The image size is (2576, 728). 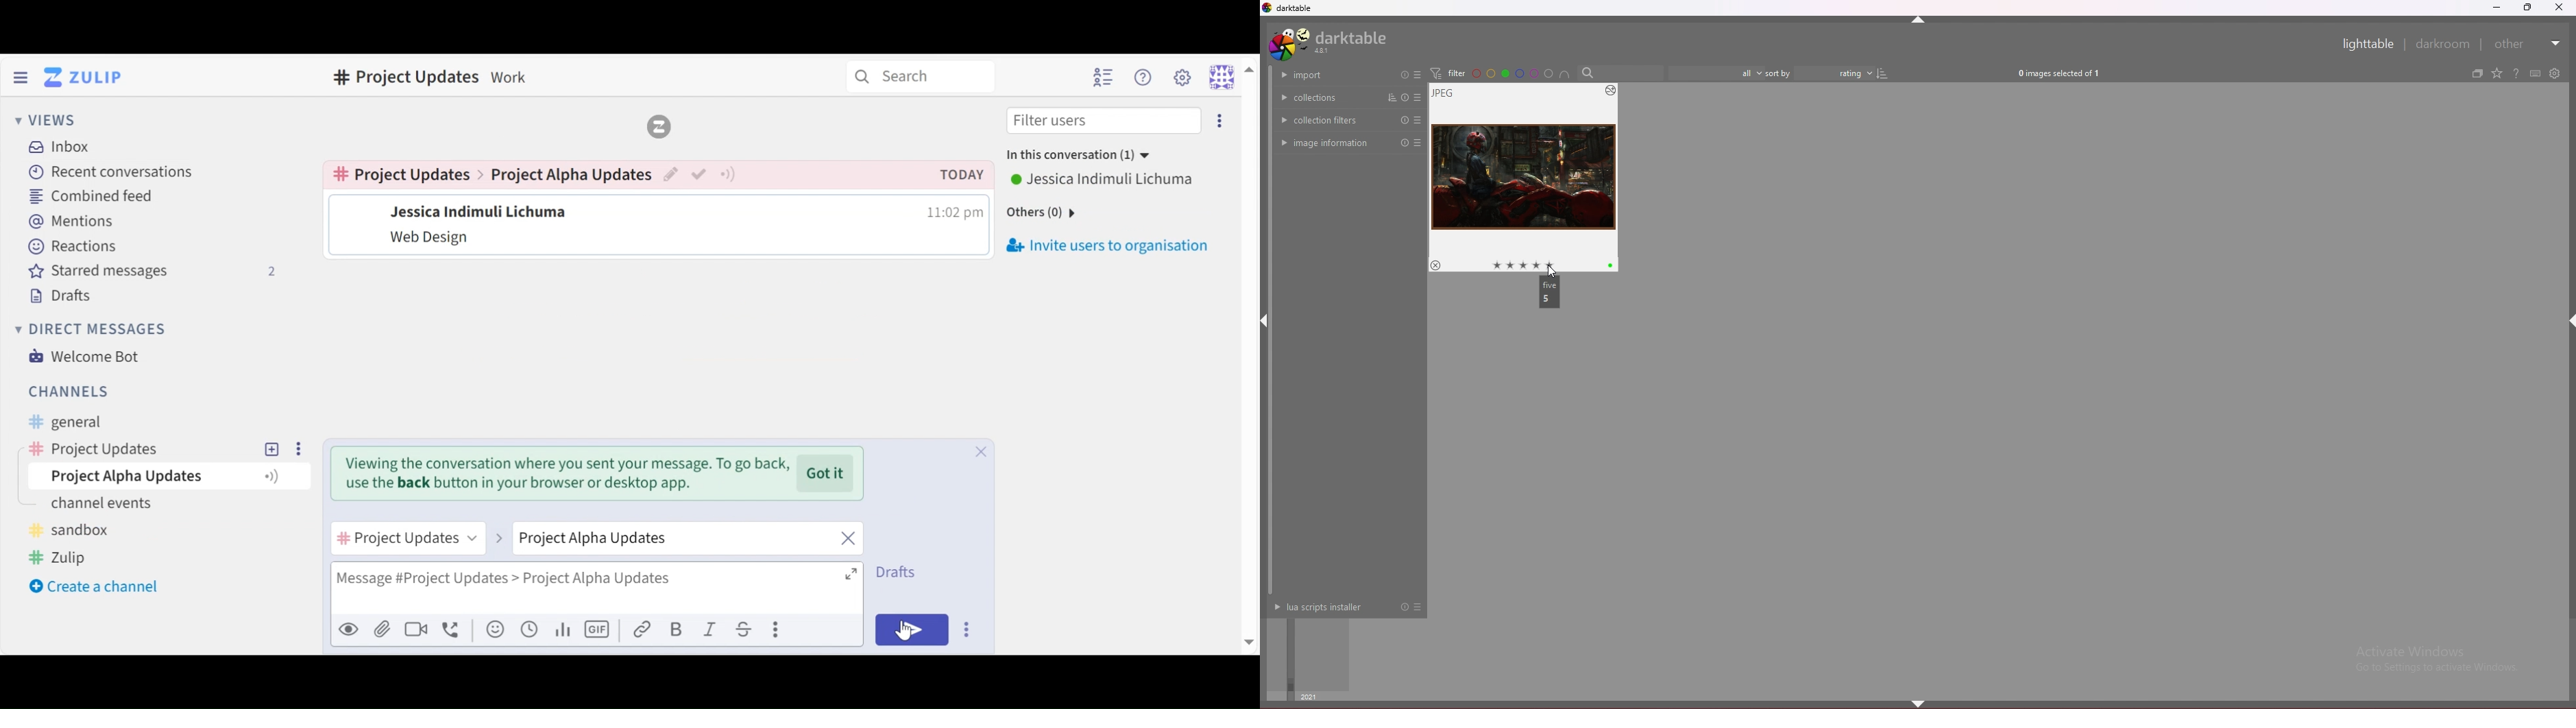 I want to click on Sandbox Channel, so click(x=70, y=527).